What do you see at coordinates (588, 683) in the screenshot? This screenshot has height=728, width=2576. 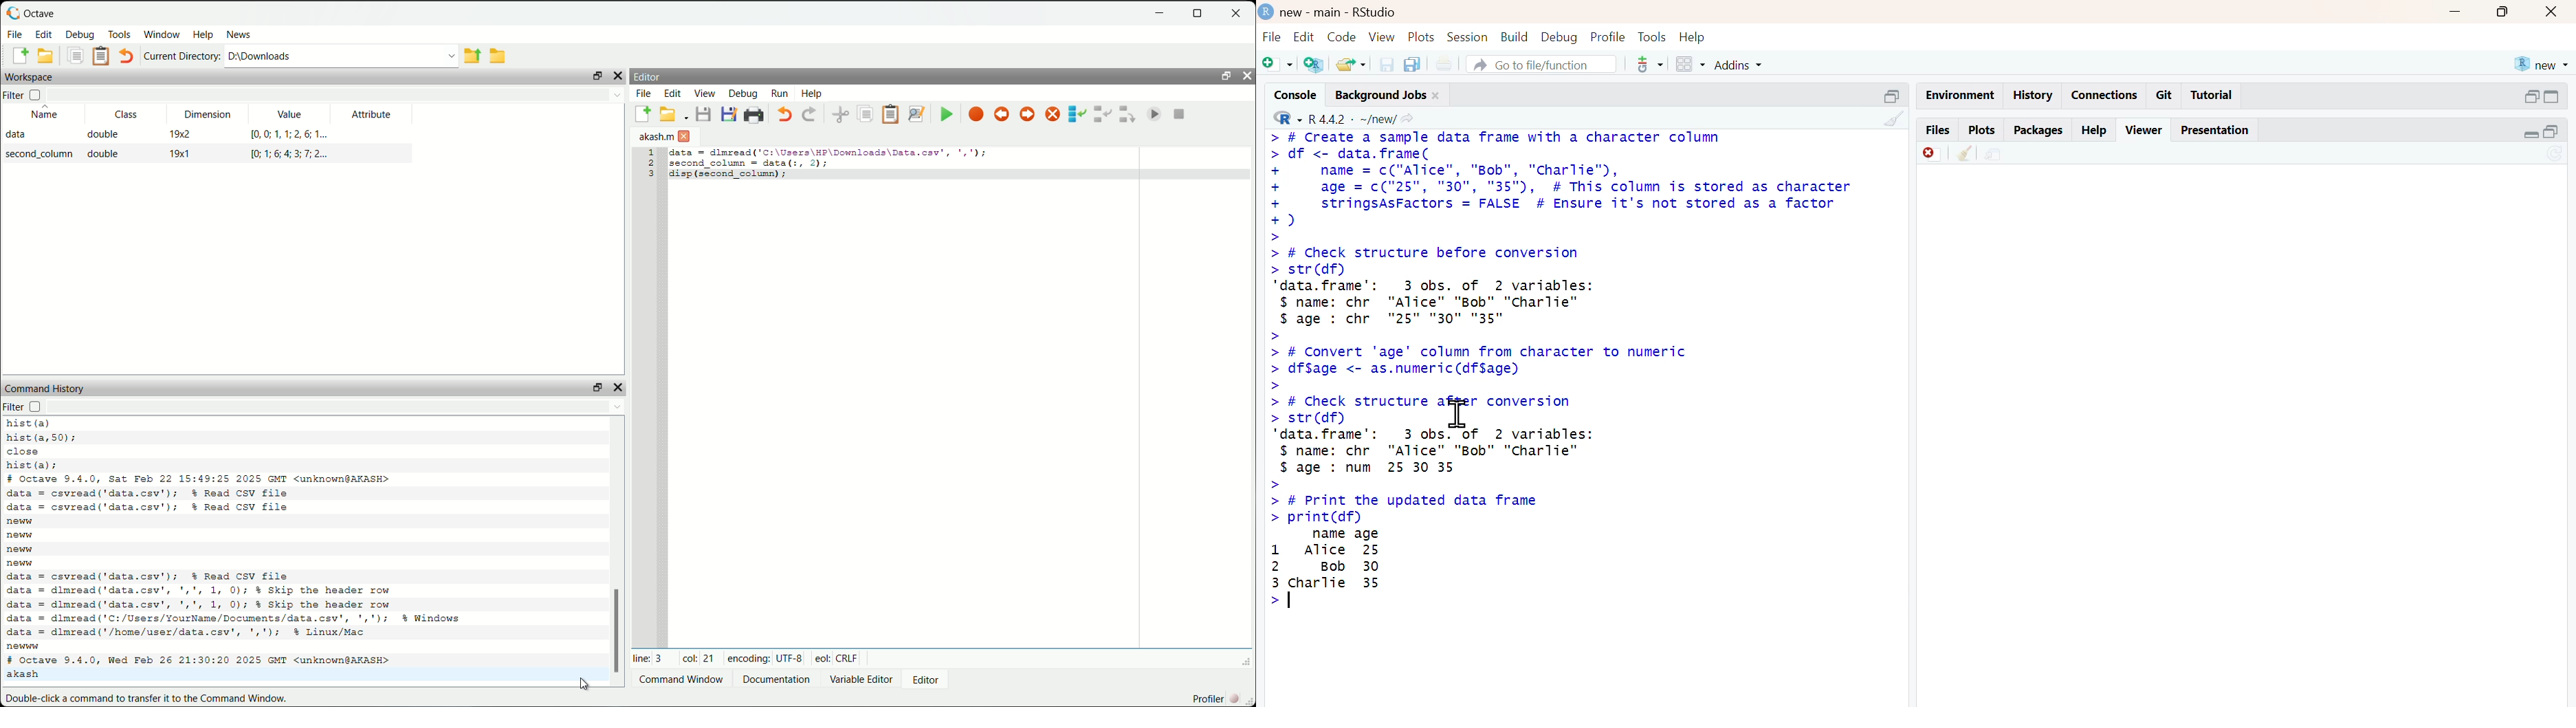 I see `cursor` at bounding box center [588, 683].